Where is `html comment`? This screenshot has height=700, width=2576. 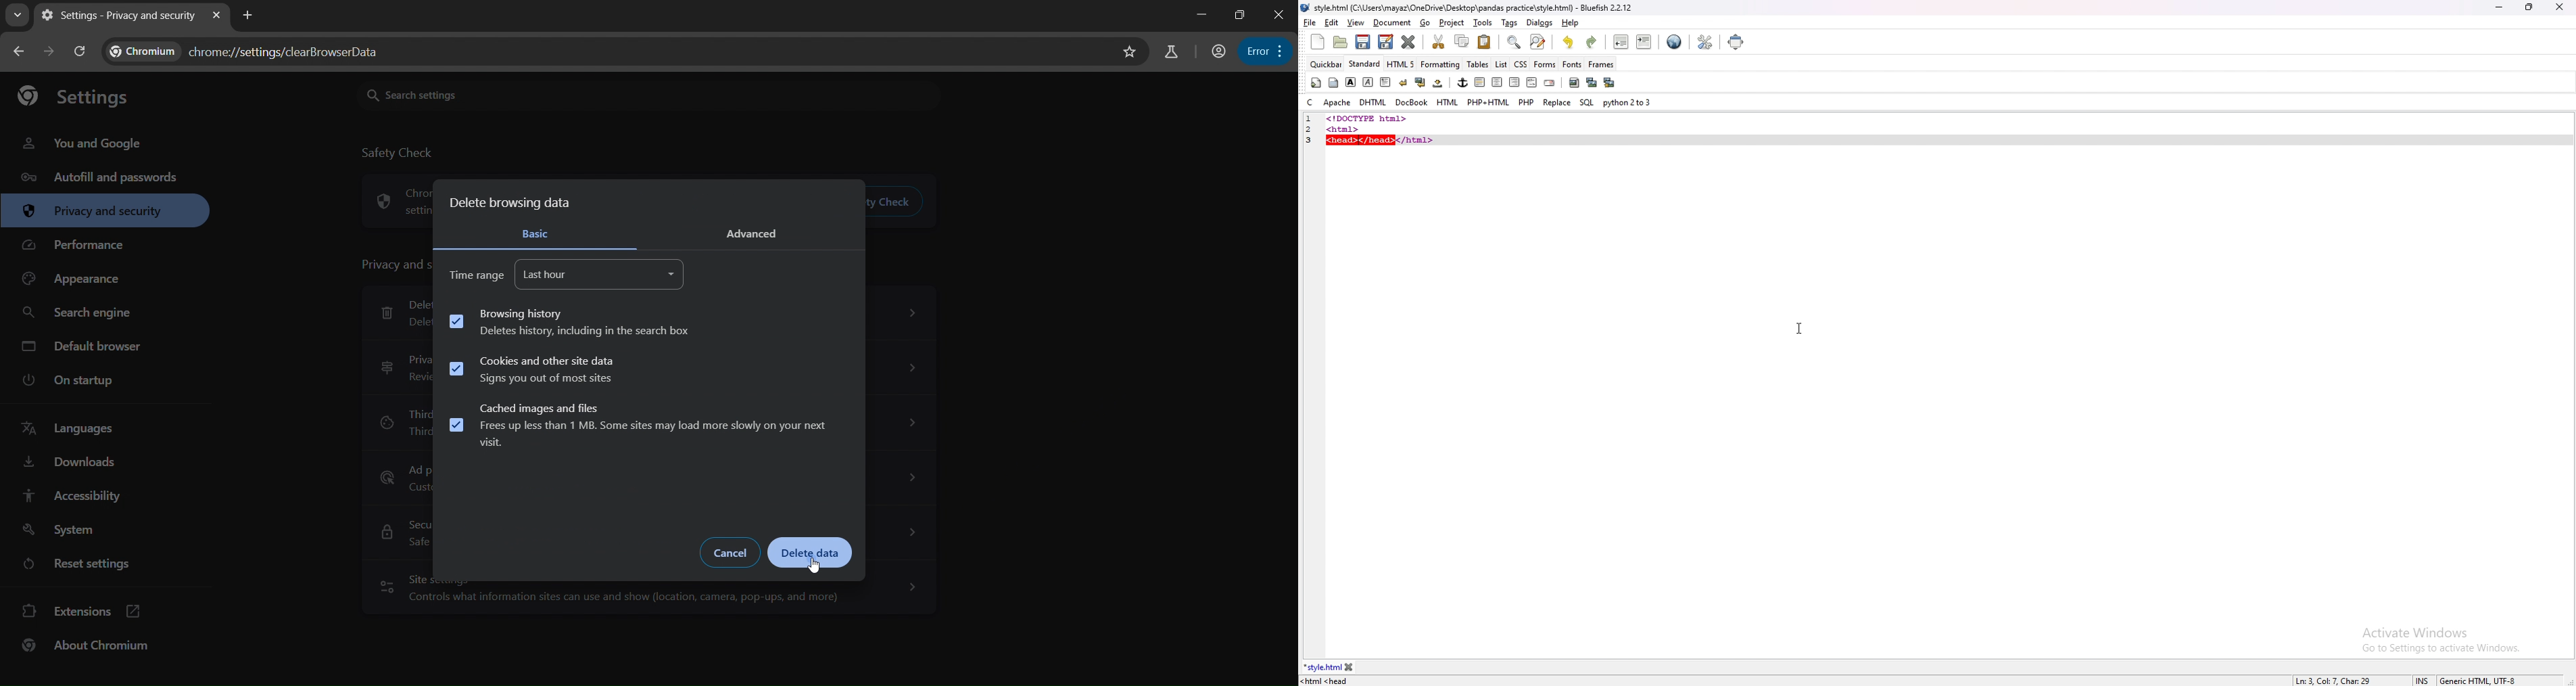 html comment is located at coordinates (1531, 83).